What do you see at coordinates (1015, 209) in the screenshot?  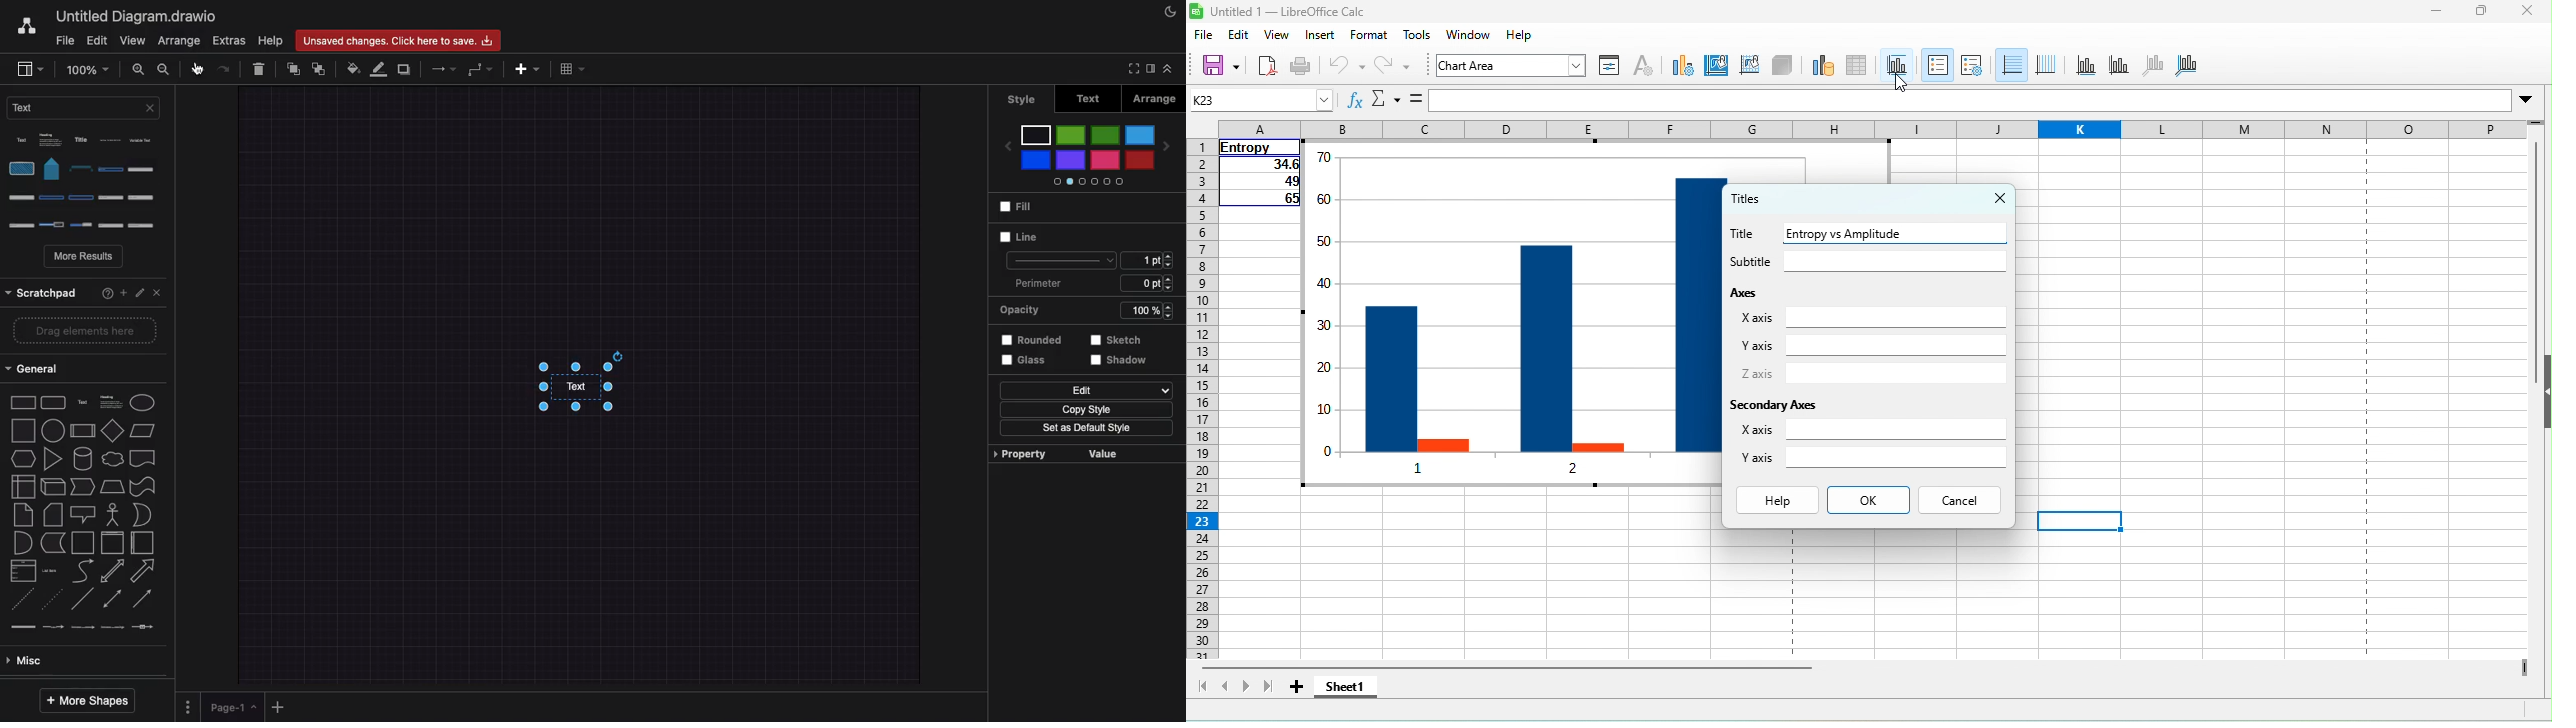 I see `Fill` at bounding box center [1015, 209].